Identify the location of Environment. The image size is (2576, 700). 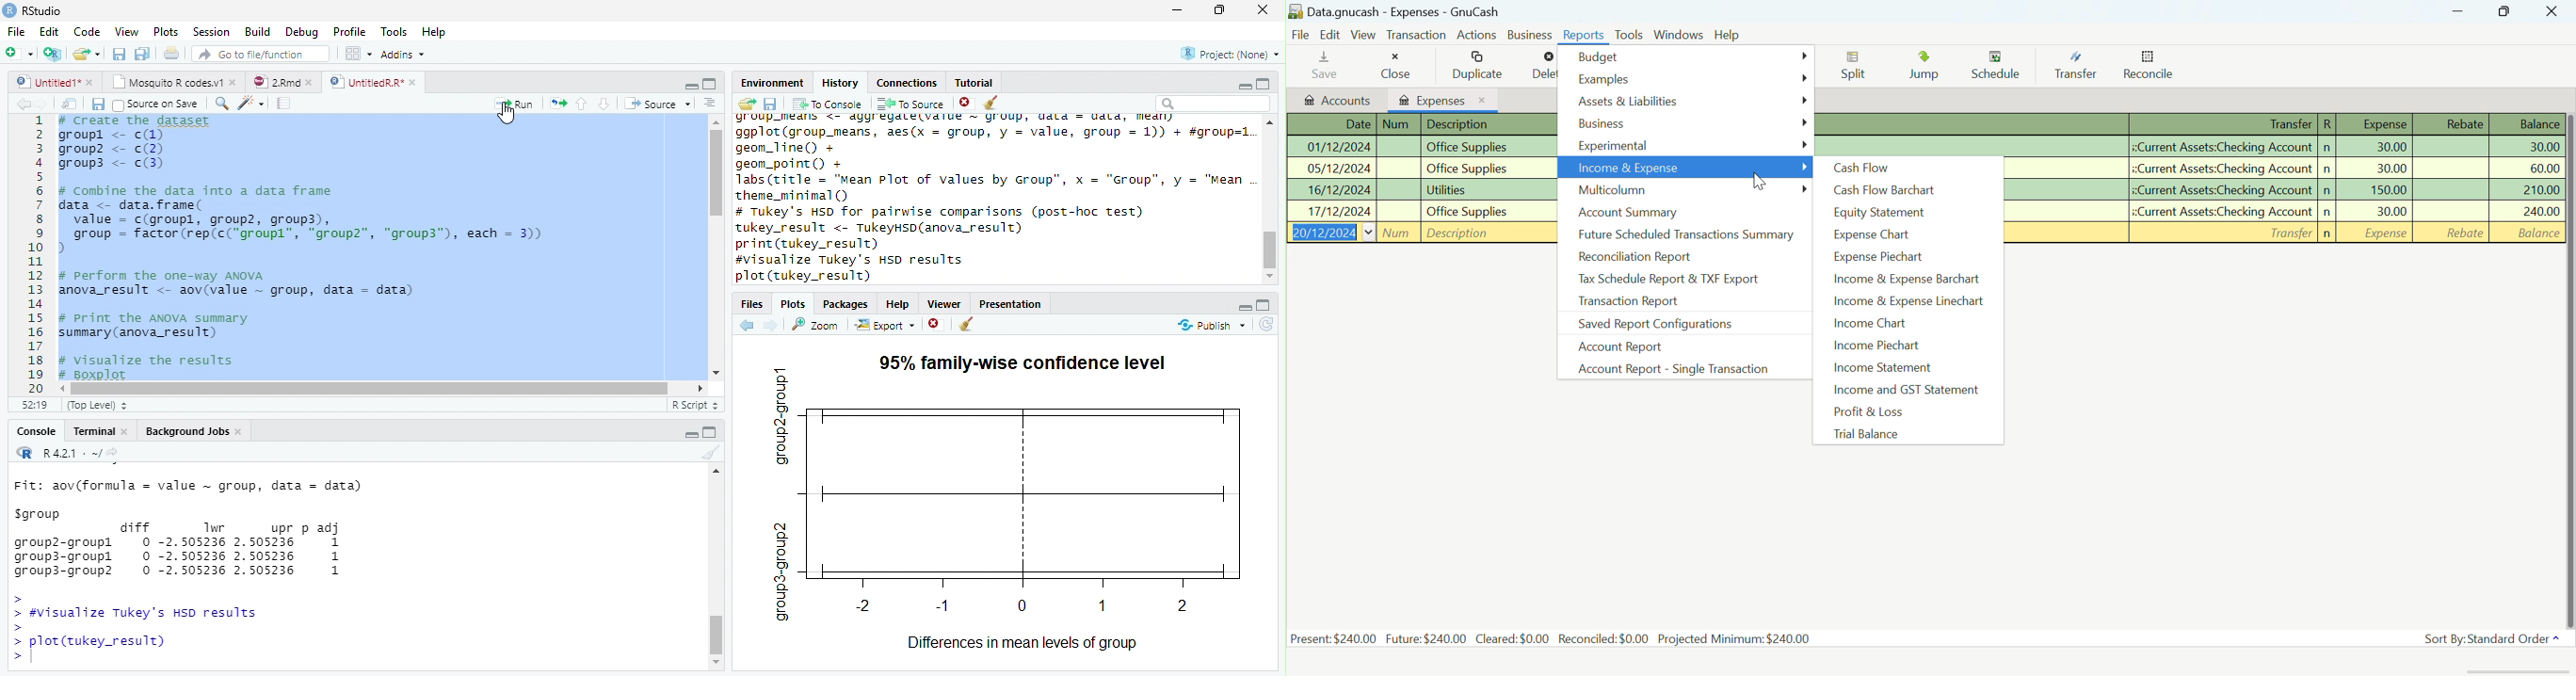
(772, 83).